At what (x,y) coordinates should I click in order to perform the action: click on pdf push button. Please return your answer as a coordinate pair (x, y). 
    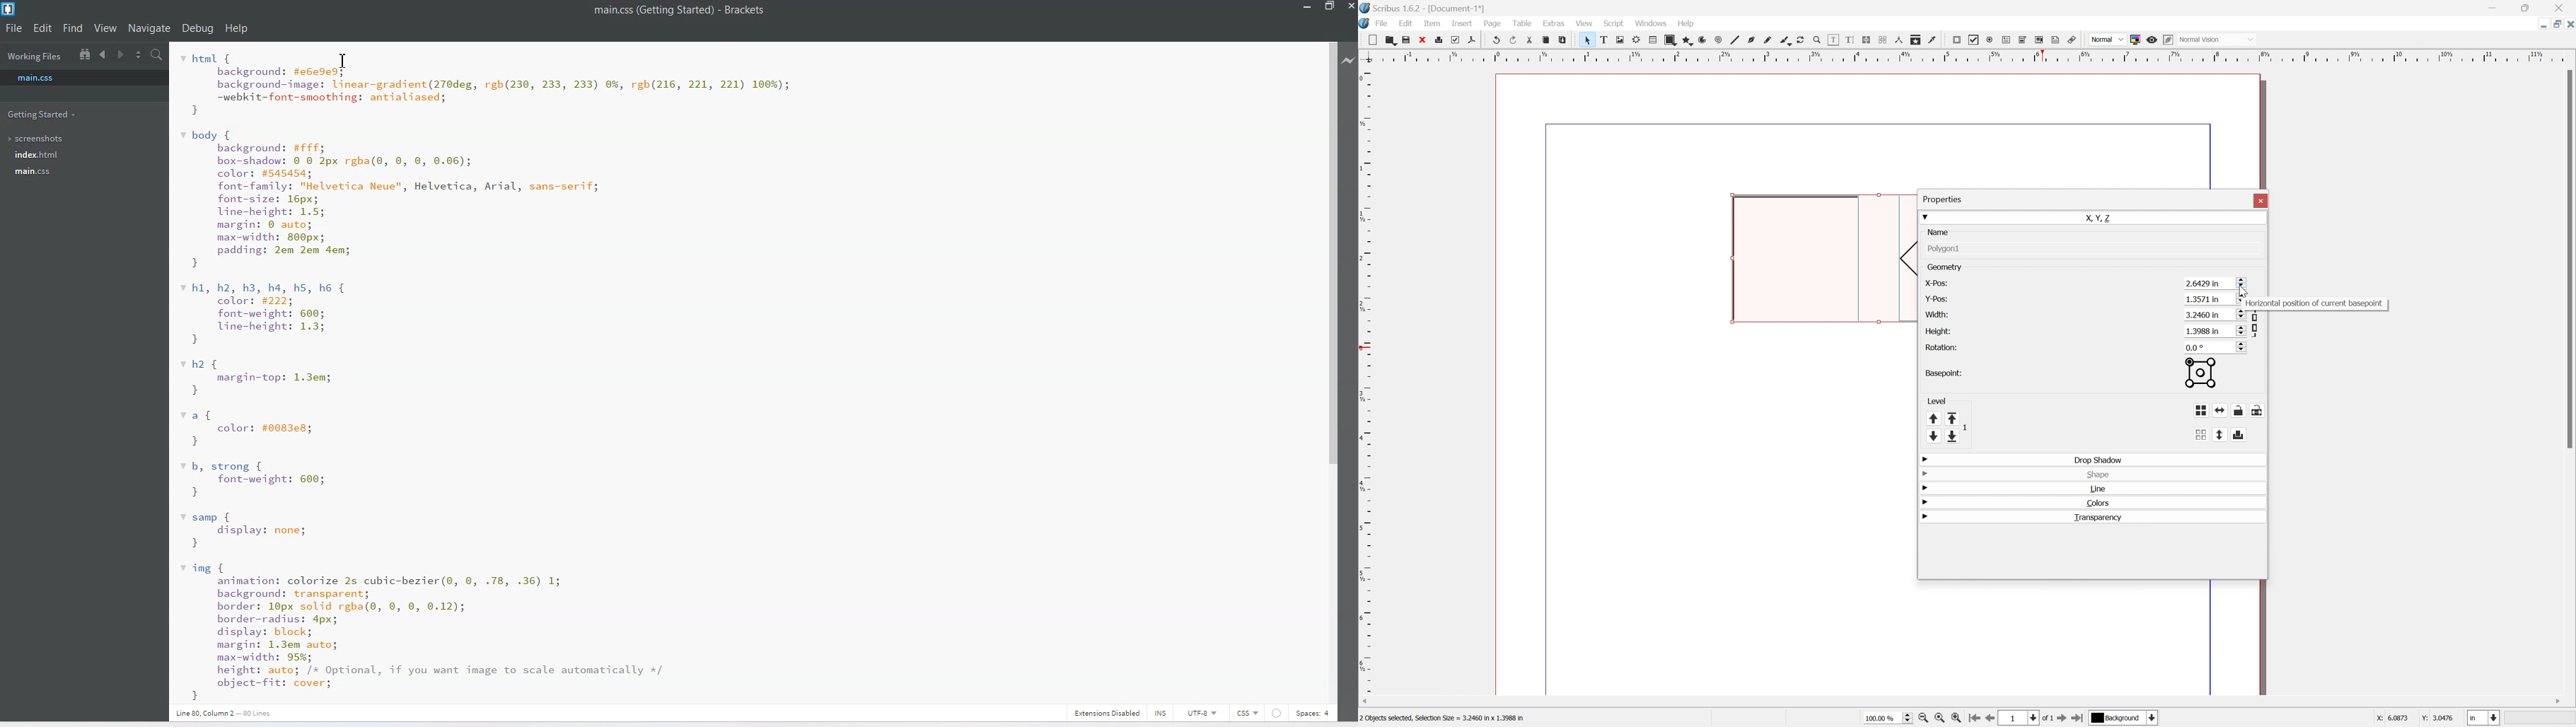
    Looking at the image, I should click on (1956, 39).